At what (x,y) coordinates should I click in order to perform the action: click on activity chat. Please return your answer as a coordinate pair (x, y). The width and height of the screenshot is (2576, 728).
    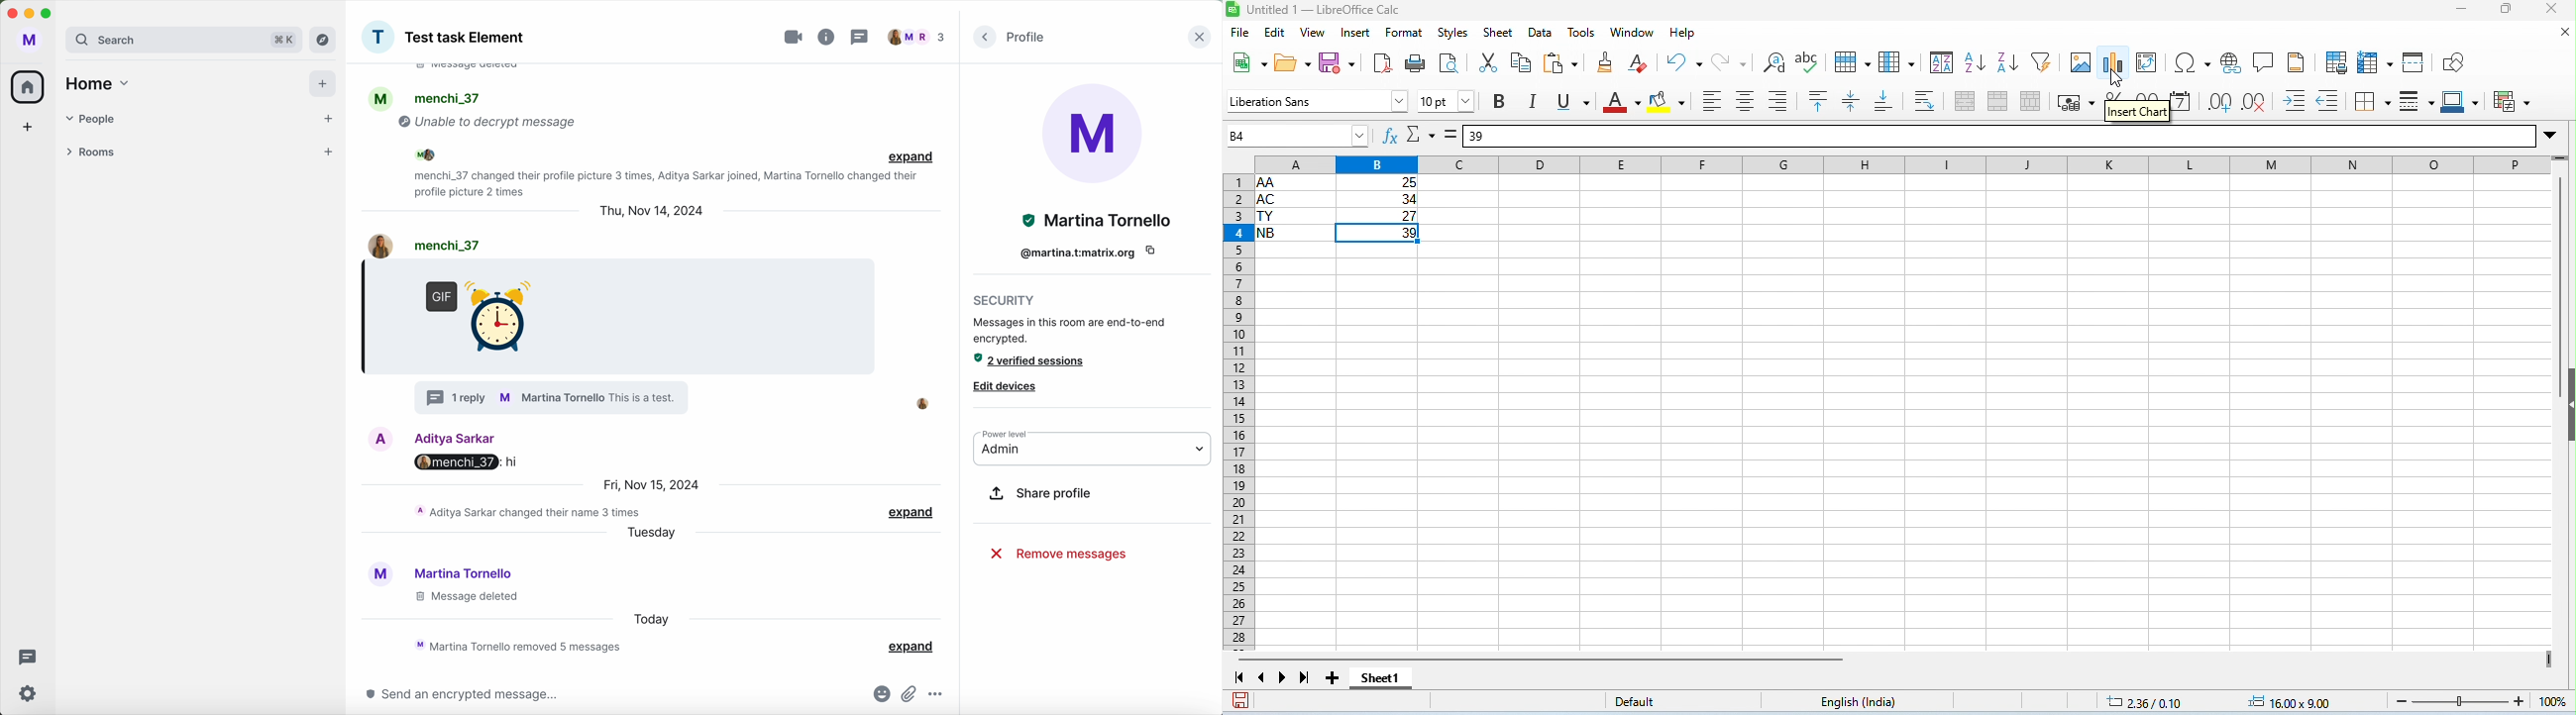
    Looking at the image, I should click on (530, 512).